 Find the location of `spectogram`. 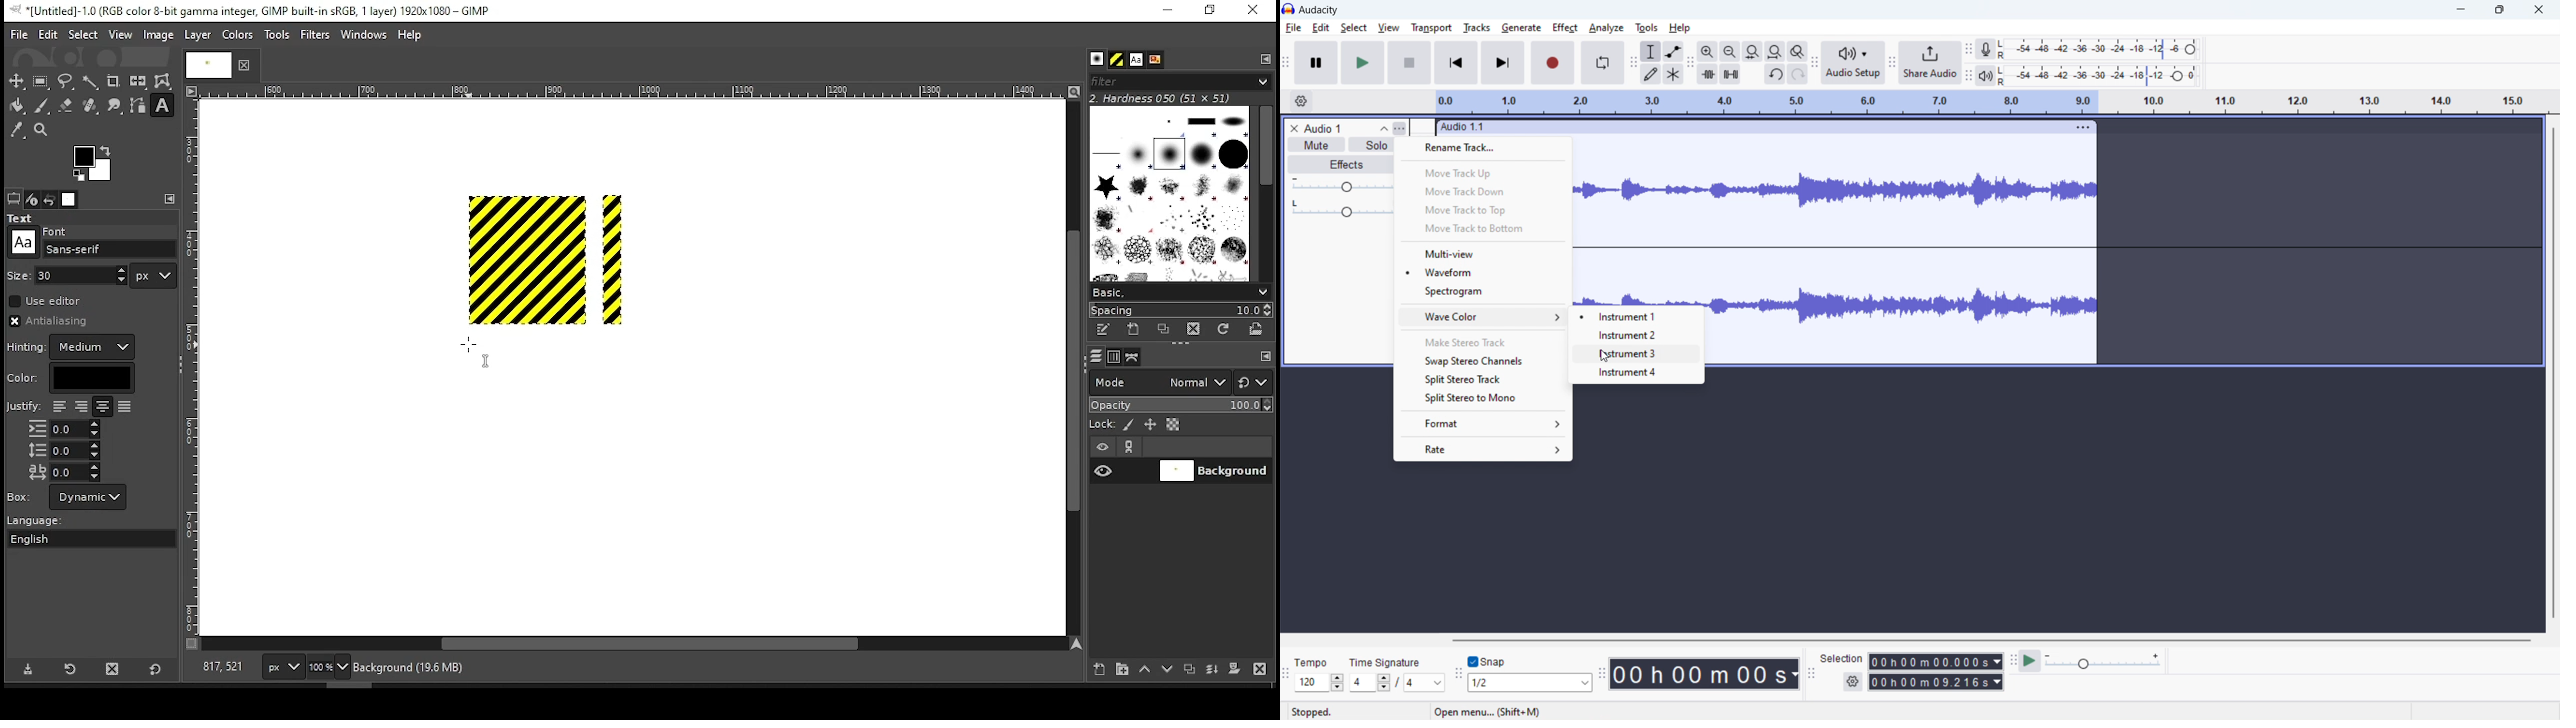

spectogram is located at coordinates (1483, 292).